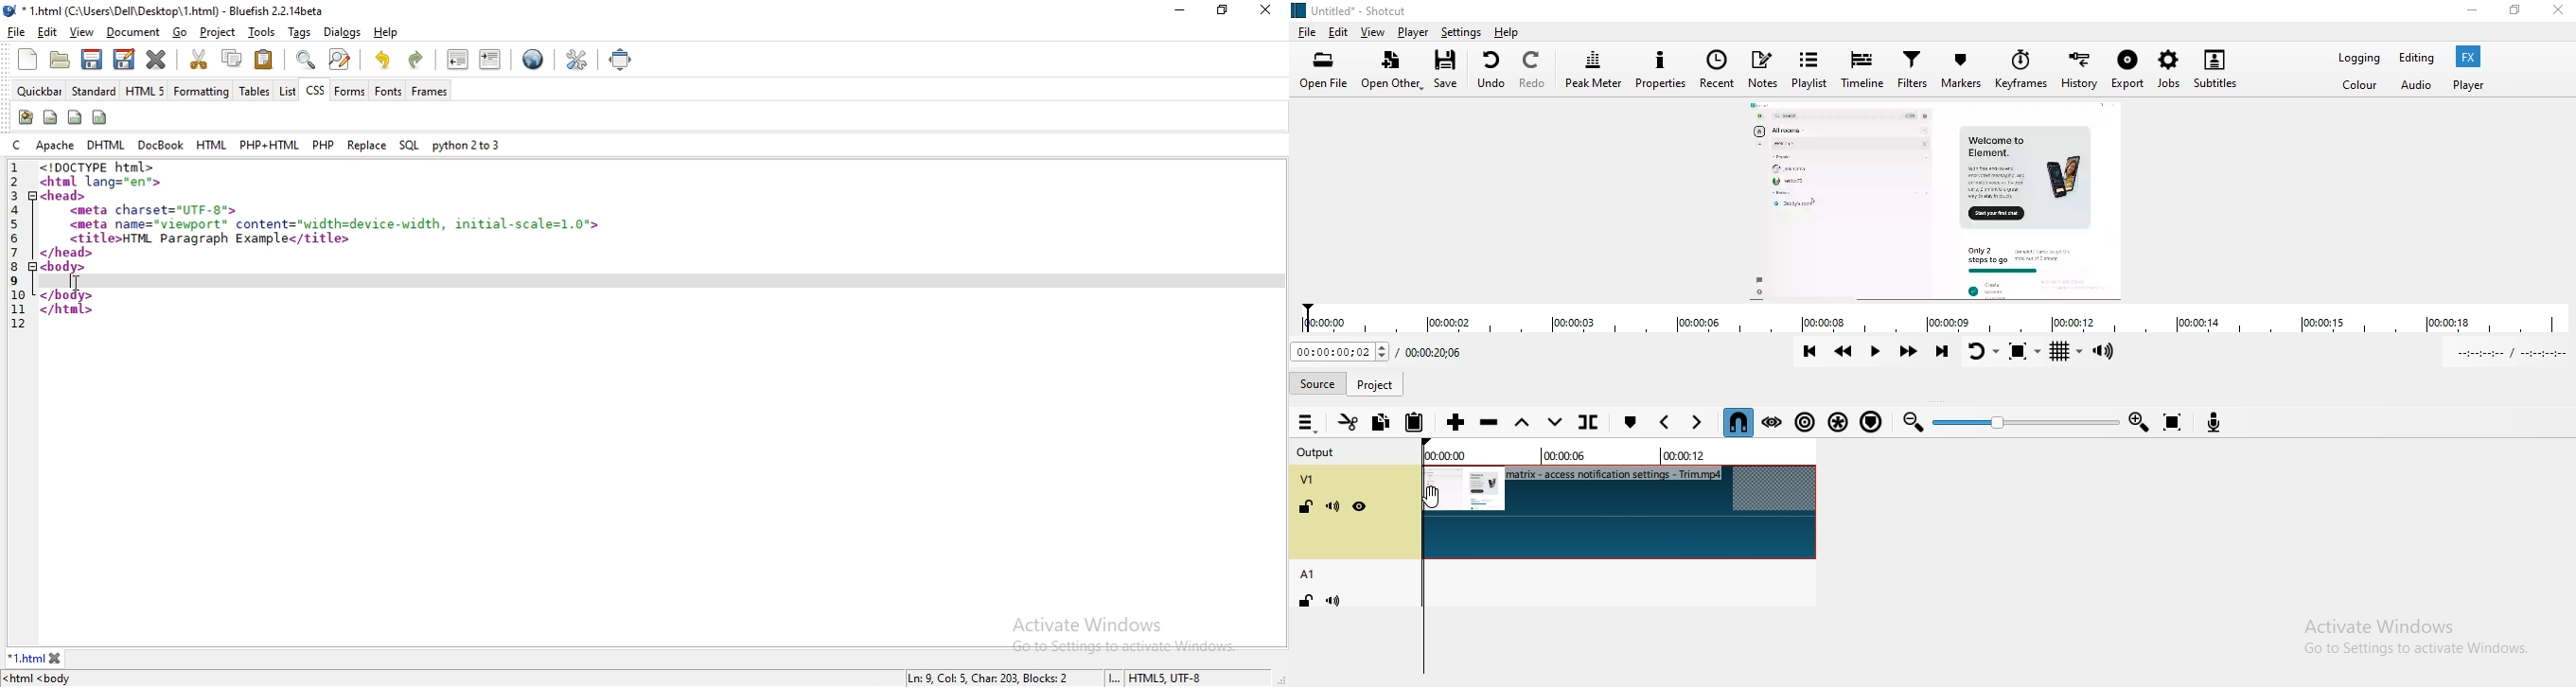 The height and width of the screenshot is (700, 2576). What do you see at coordinates (1413, 33) in the screenshot?
I see `Player` at bounding box center [1413, 33].